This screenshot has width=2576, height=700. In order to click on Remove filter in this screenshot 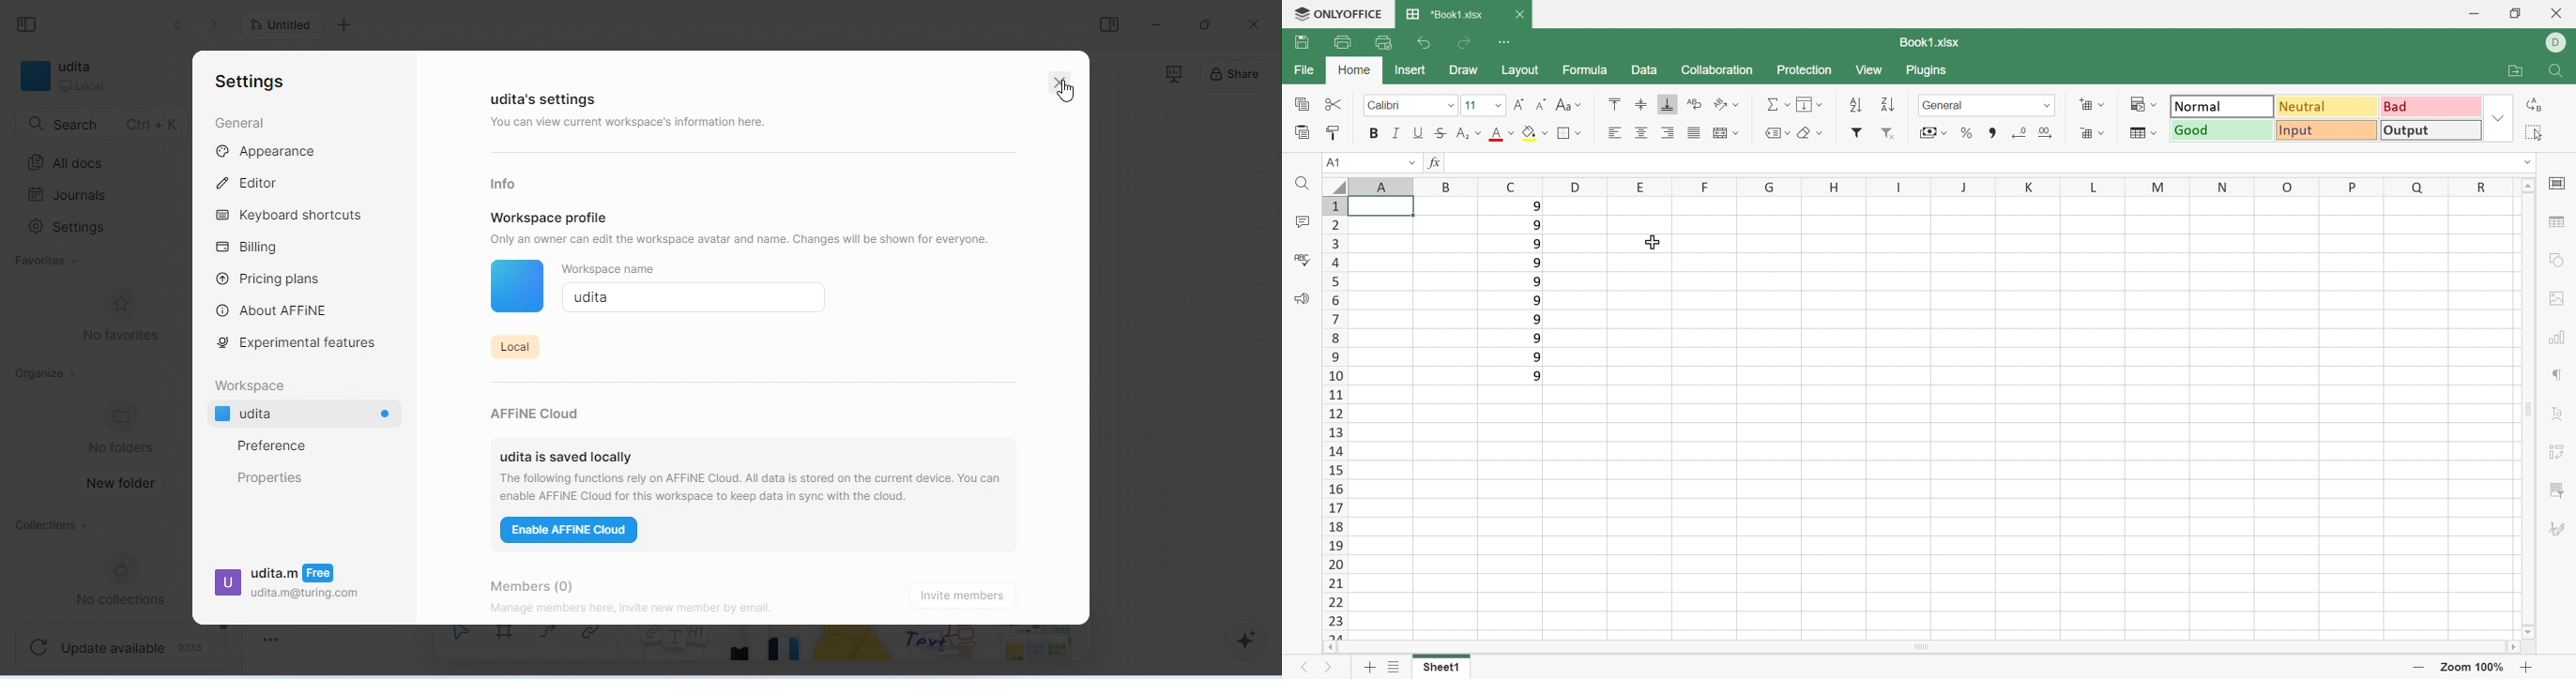, I will do `click(1887, 133)`.